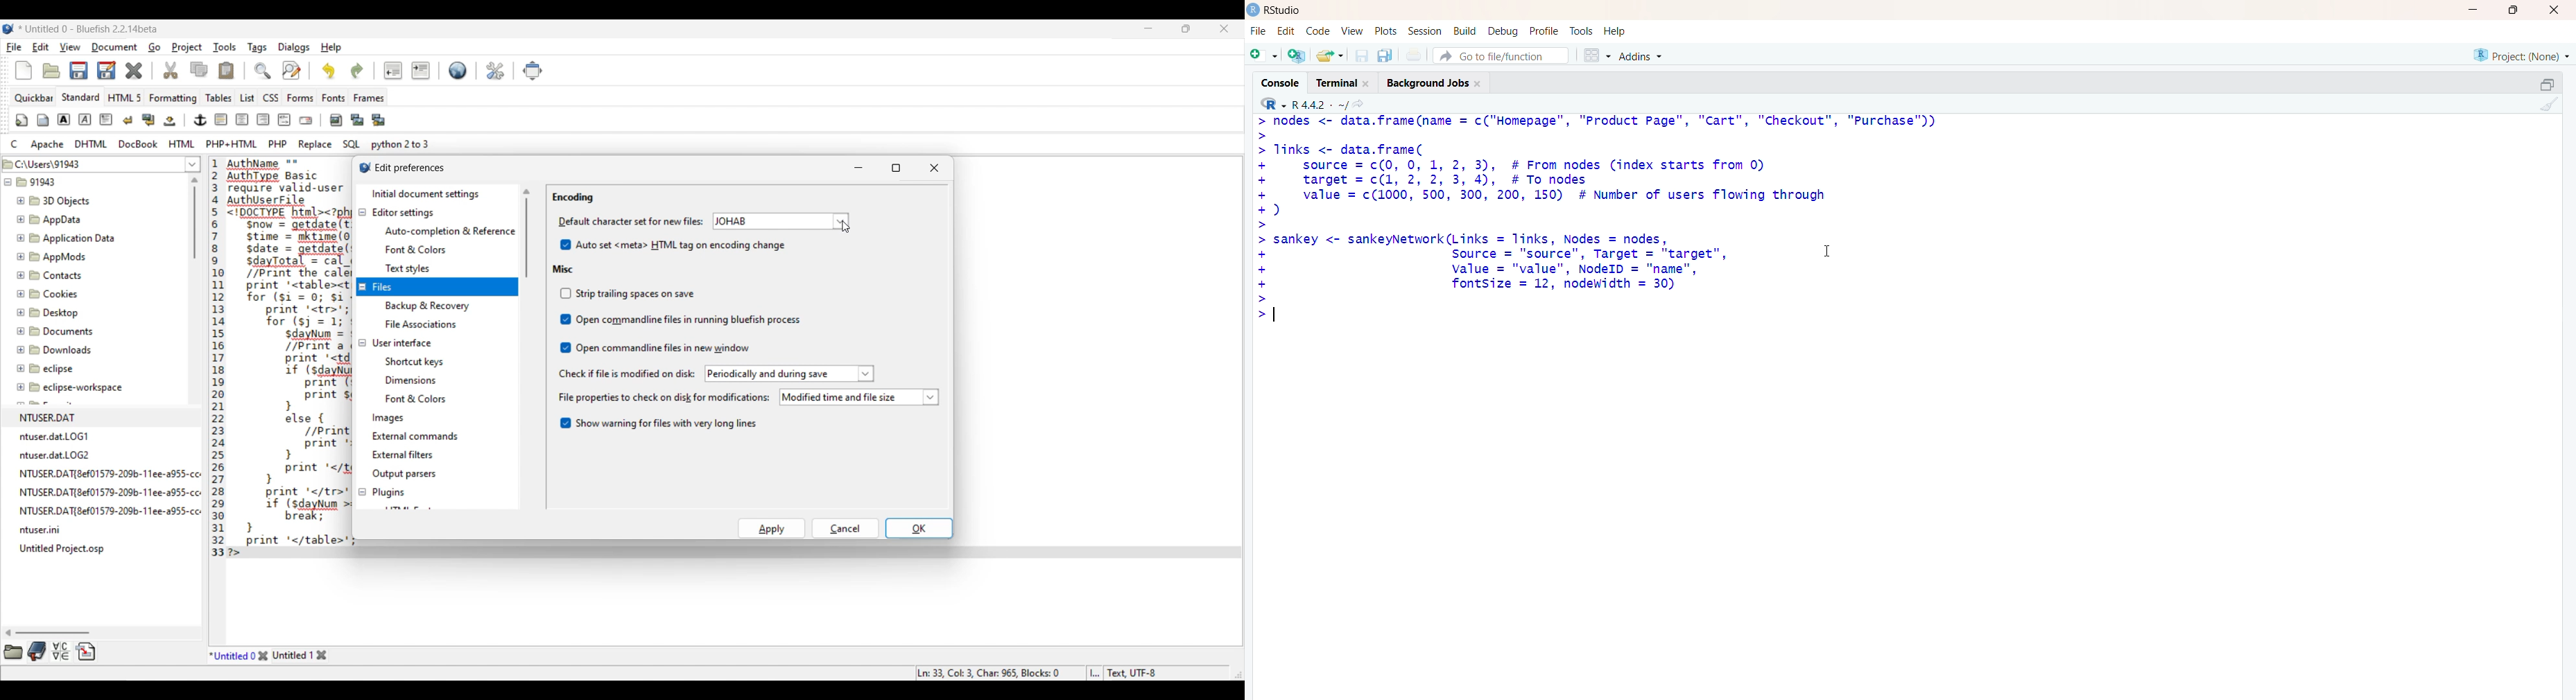 This screenshot has height=700, width=2576. What do you see at coordinates (334, 98) in the screenshot?
I see `Fonts` at bounding box center [334, 98].